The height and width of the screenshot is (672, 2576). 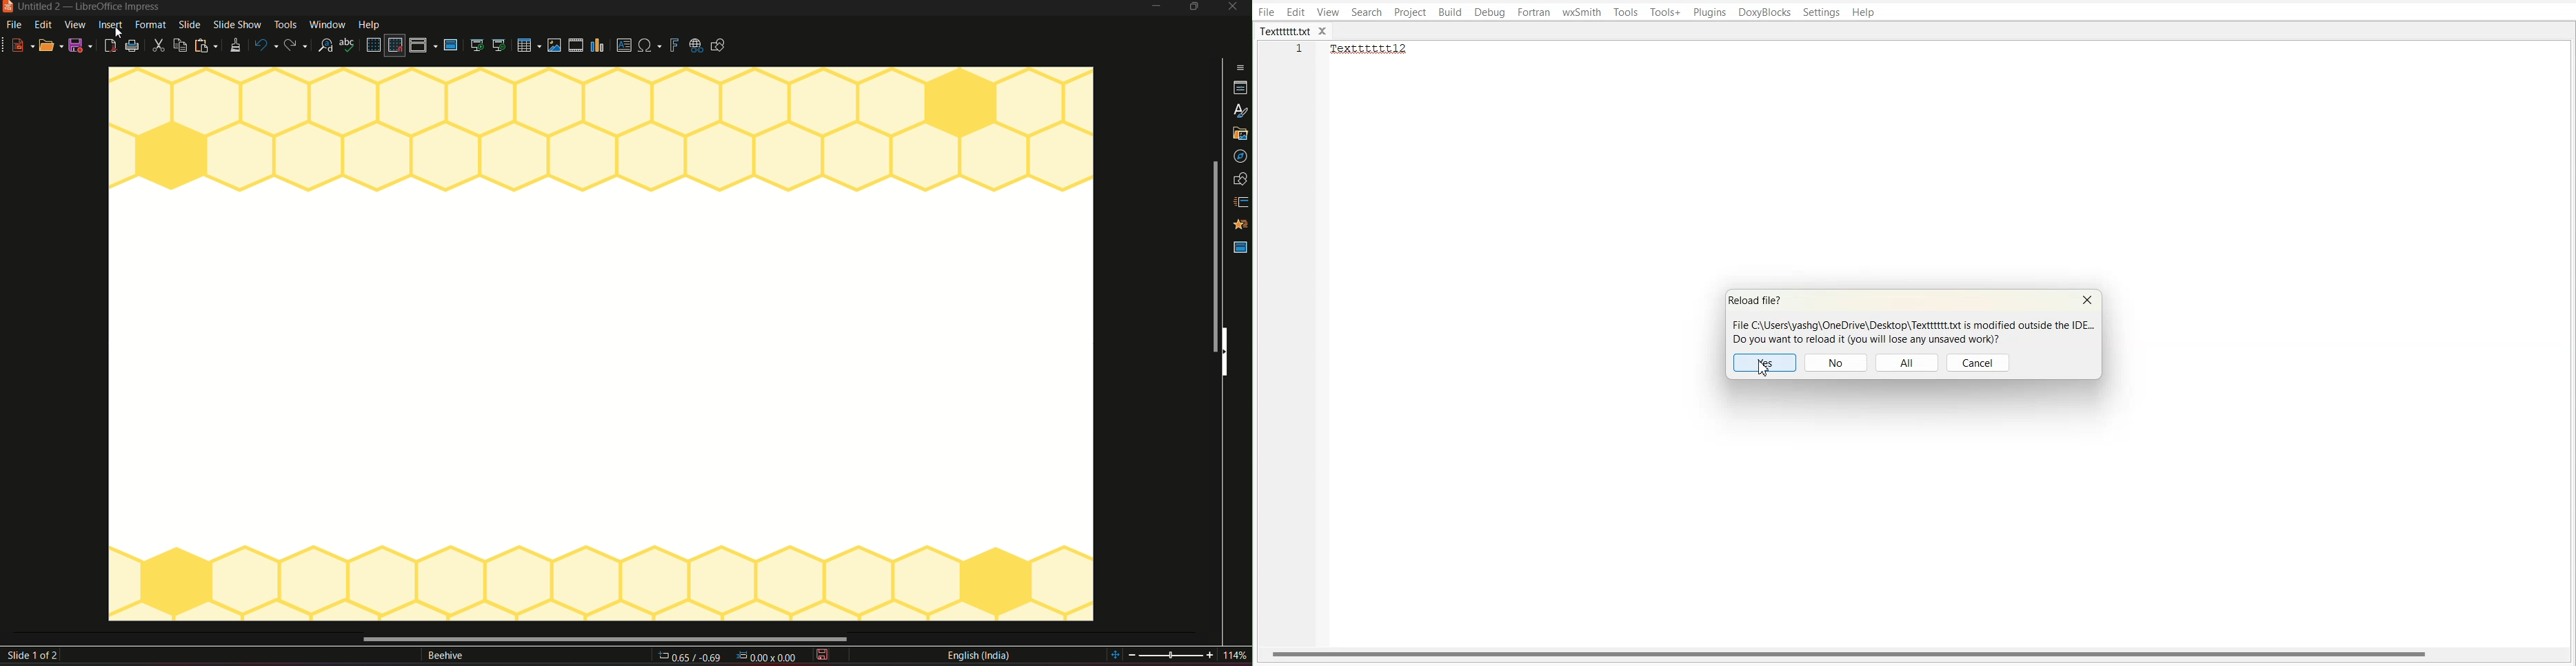 I want to click on new, so click(x=19, y=44).